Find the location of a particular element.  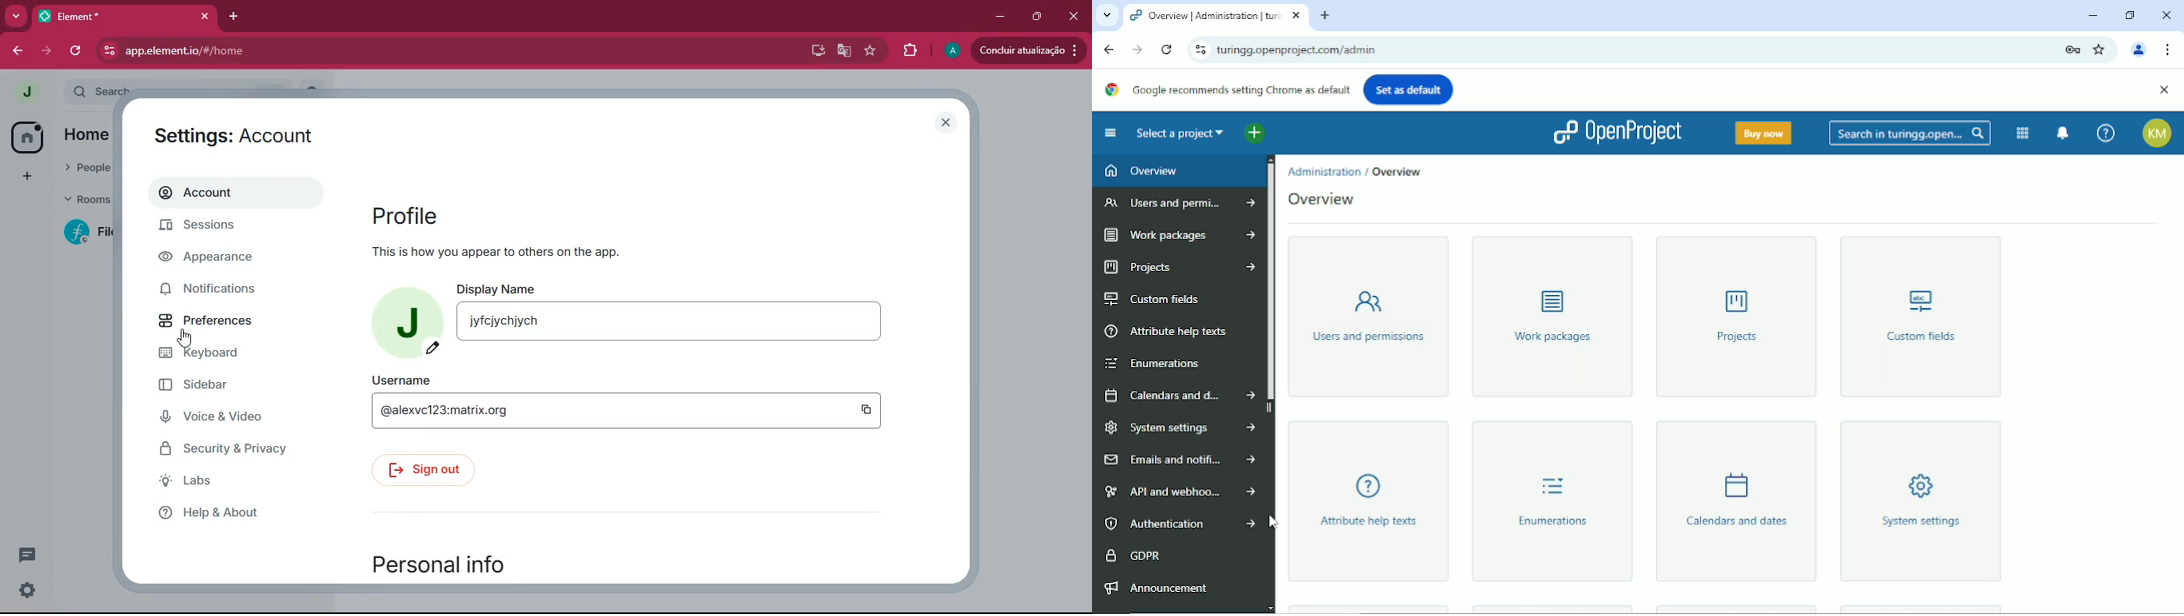

Attribute help texts is located at coordinates (1170, 331).